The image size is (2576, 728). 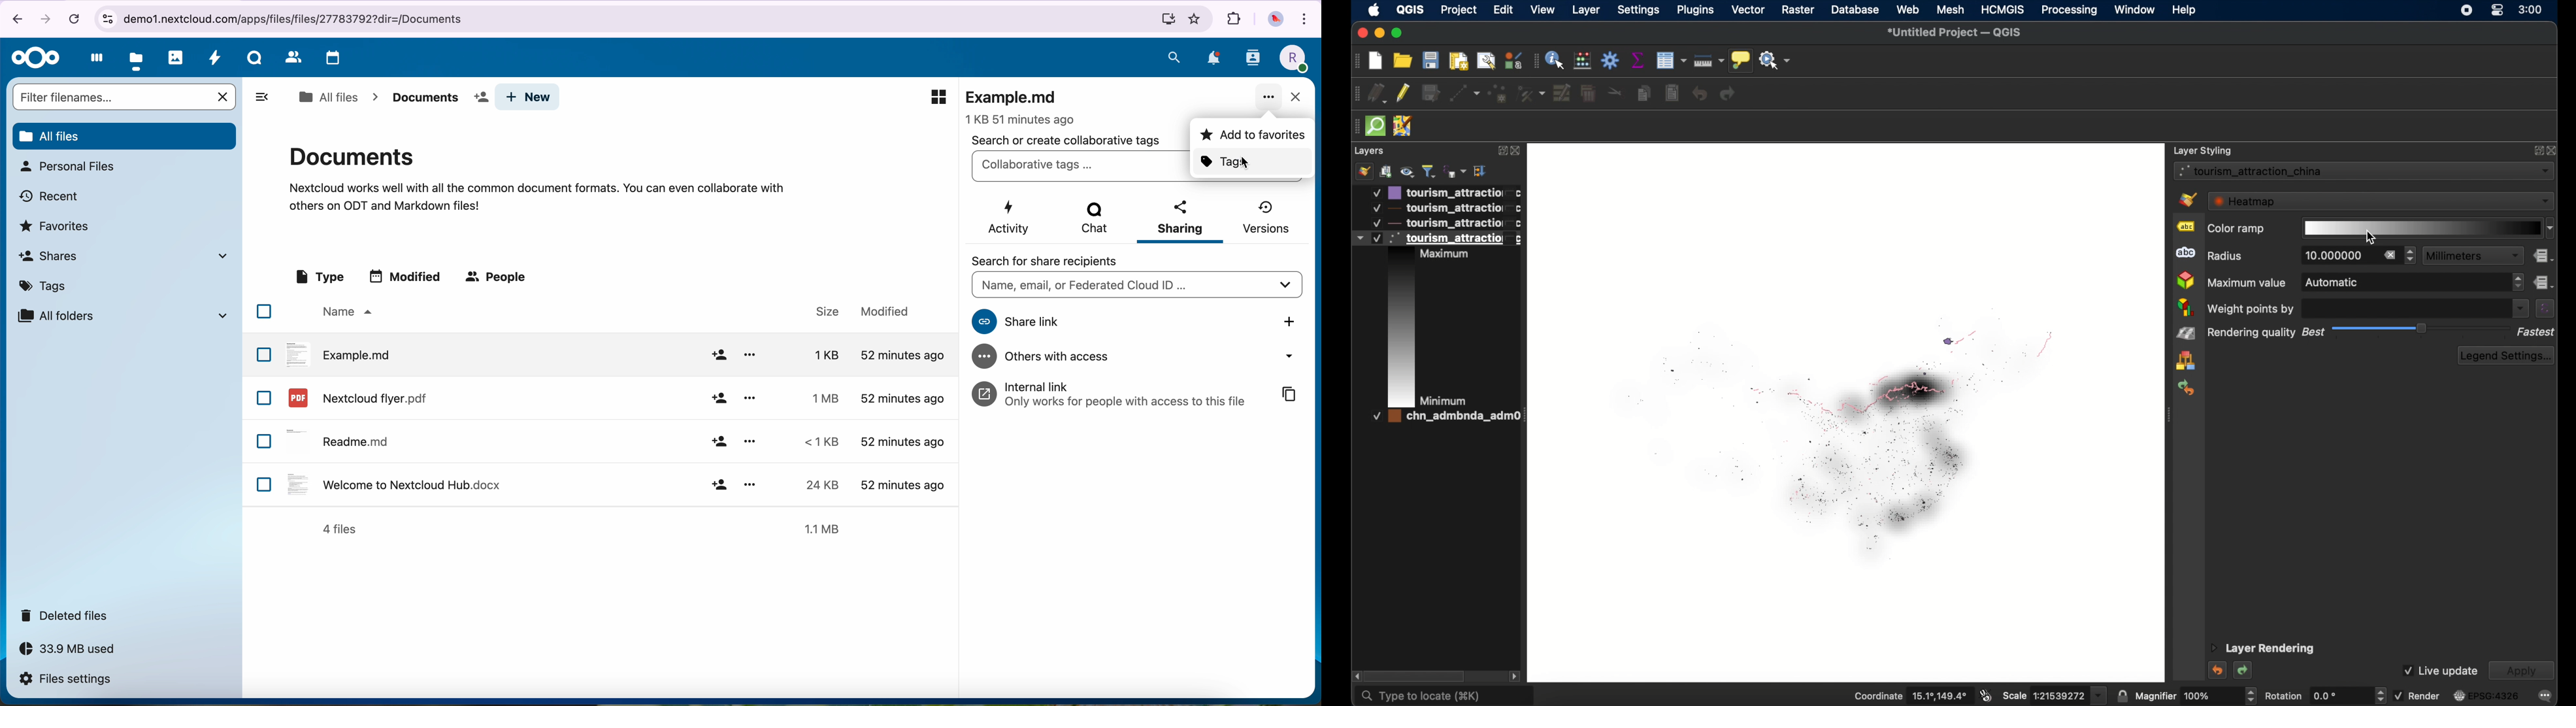 I want to click on talk, so click(x=253, y=60).